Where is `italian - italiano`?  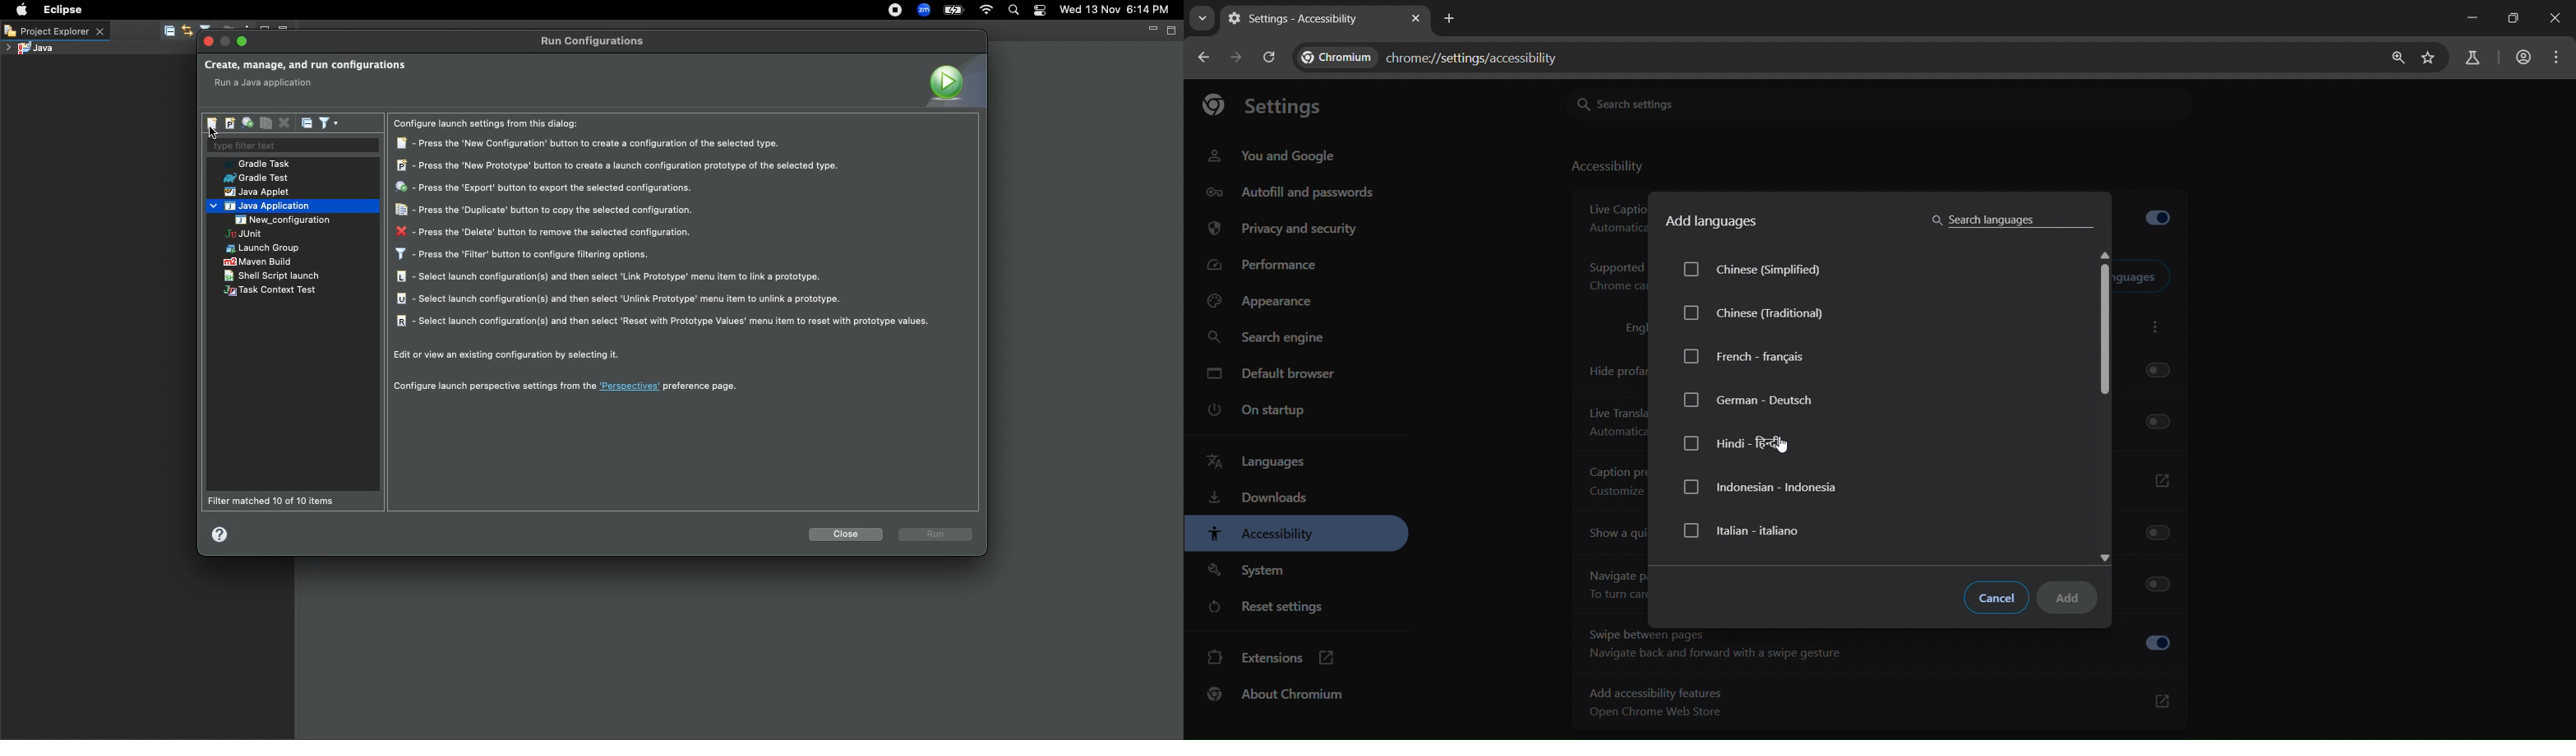
italian - italiano is located at coordinates (1745, 530).